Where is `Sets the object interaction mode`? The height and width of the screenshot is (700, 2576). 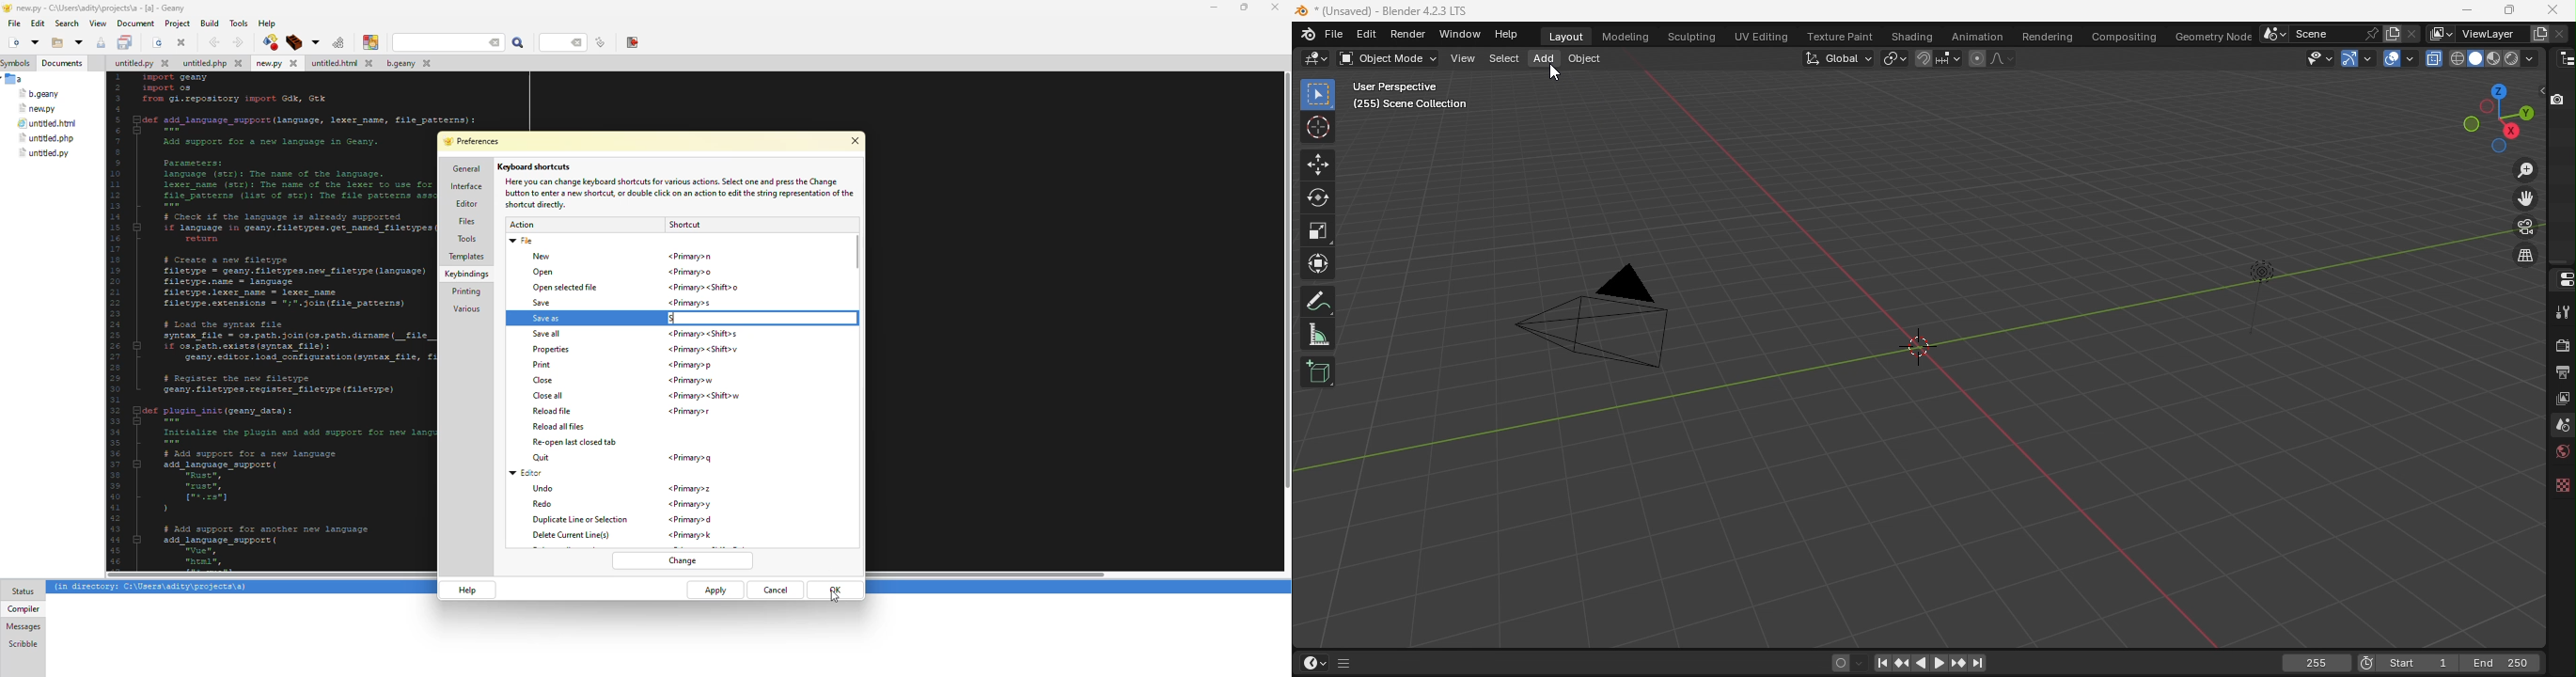 Sets the object interaction mode is located at coordinates (1386, 58).